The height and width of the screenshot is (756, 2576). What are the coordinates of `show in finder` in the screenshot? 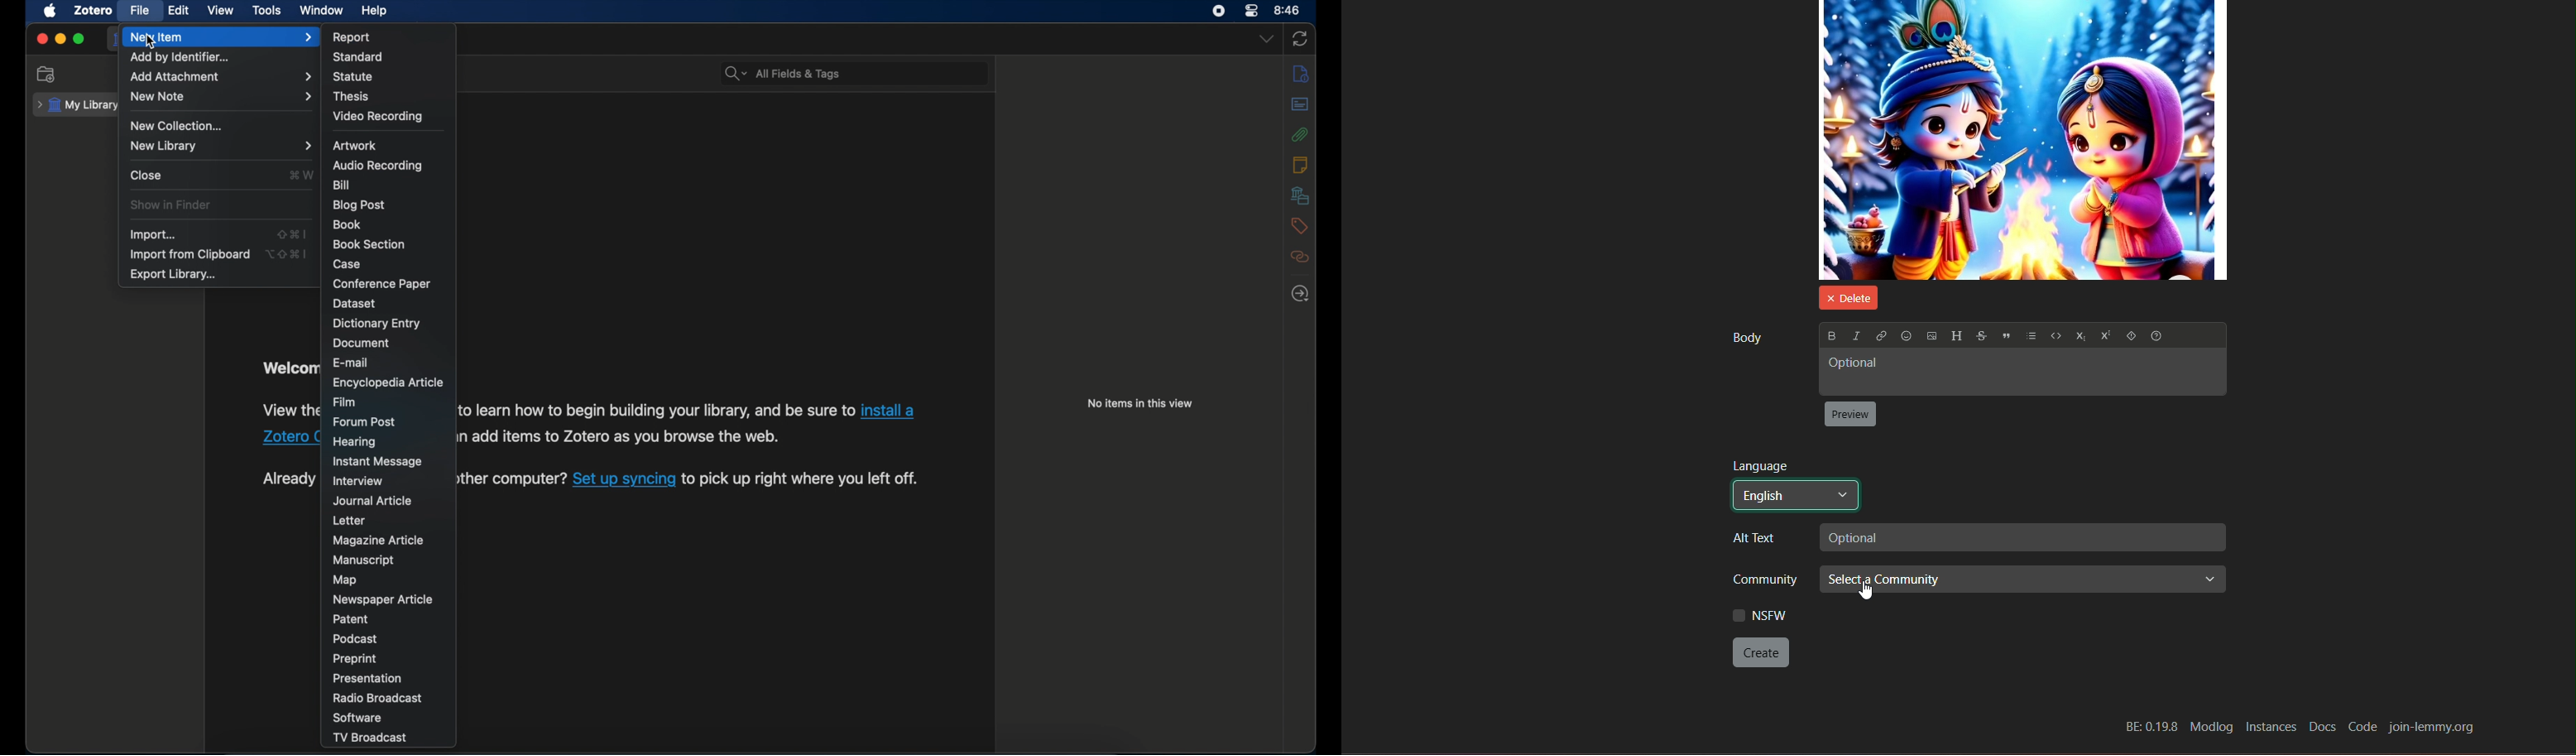 It's located at (169, 205).